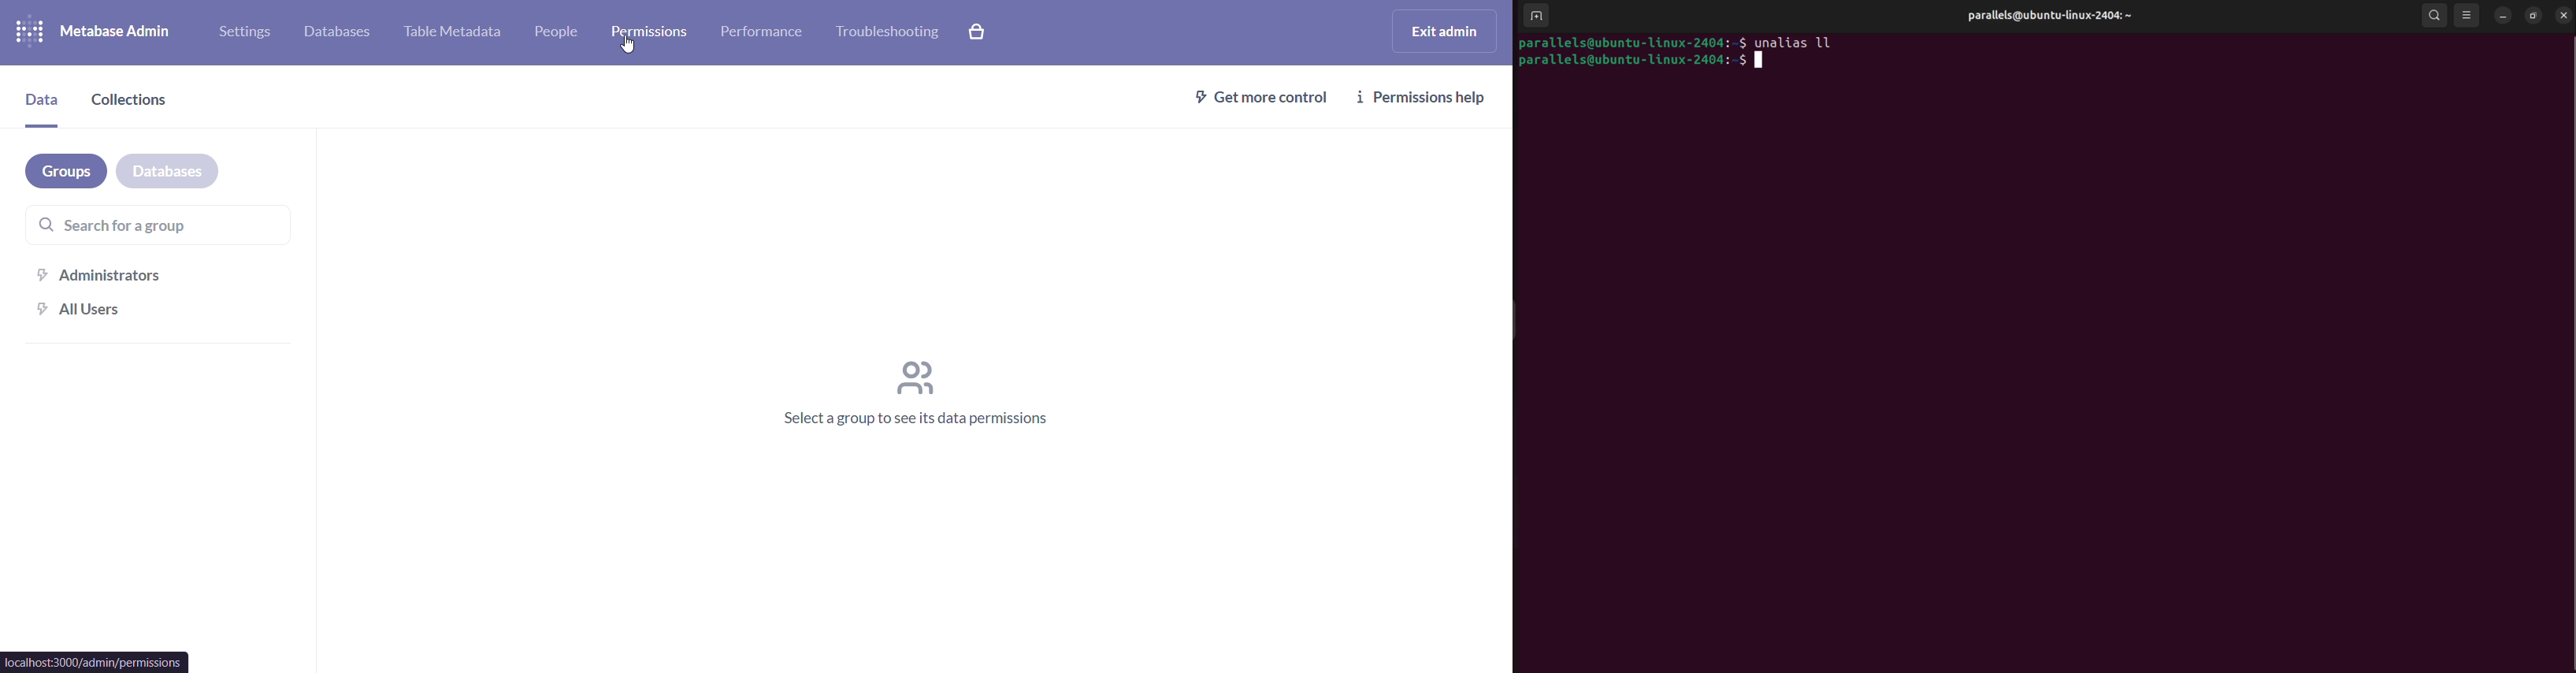  What do you see at coordinates (625, 46) in the screenshot?
I see `cursor` at bounding box center [625, 46].